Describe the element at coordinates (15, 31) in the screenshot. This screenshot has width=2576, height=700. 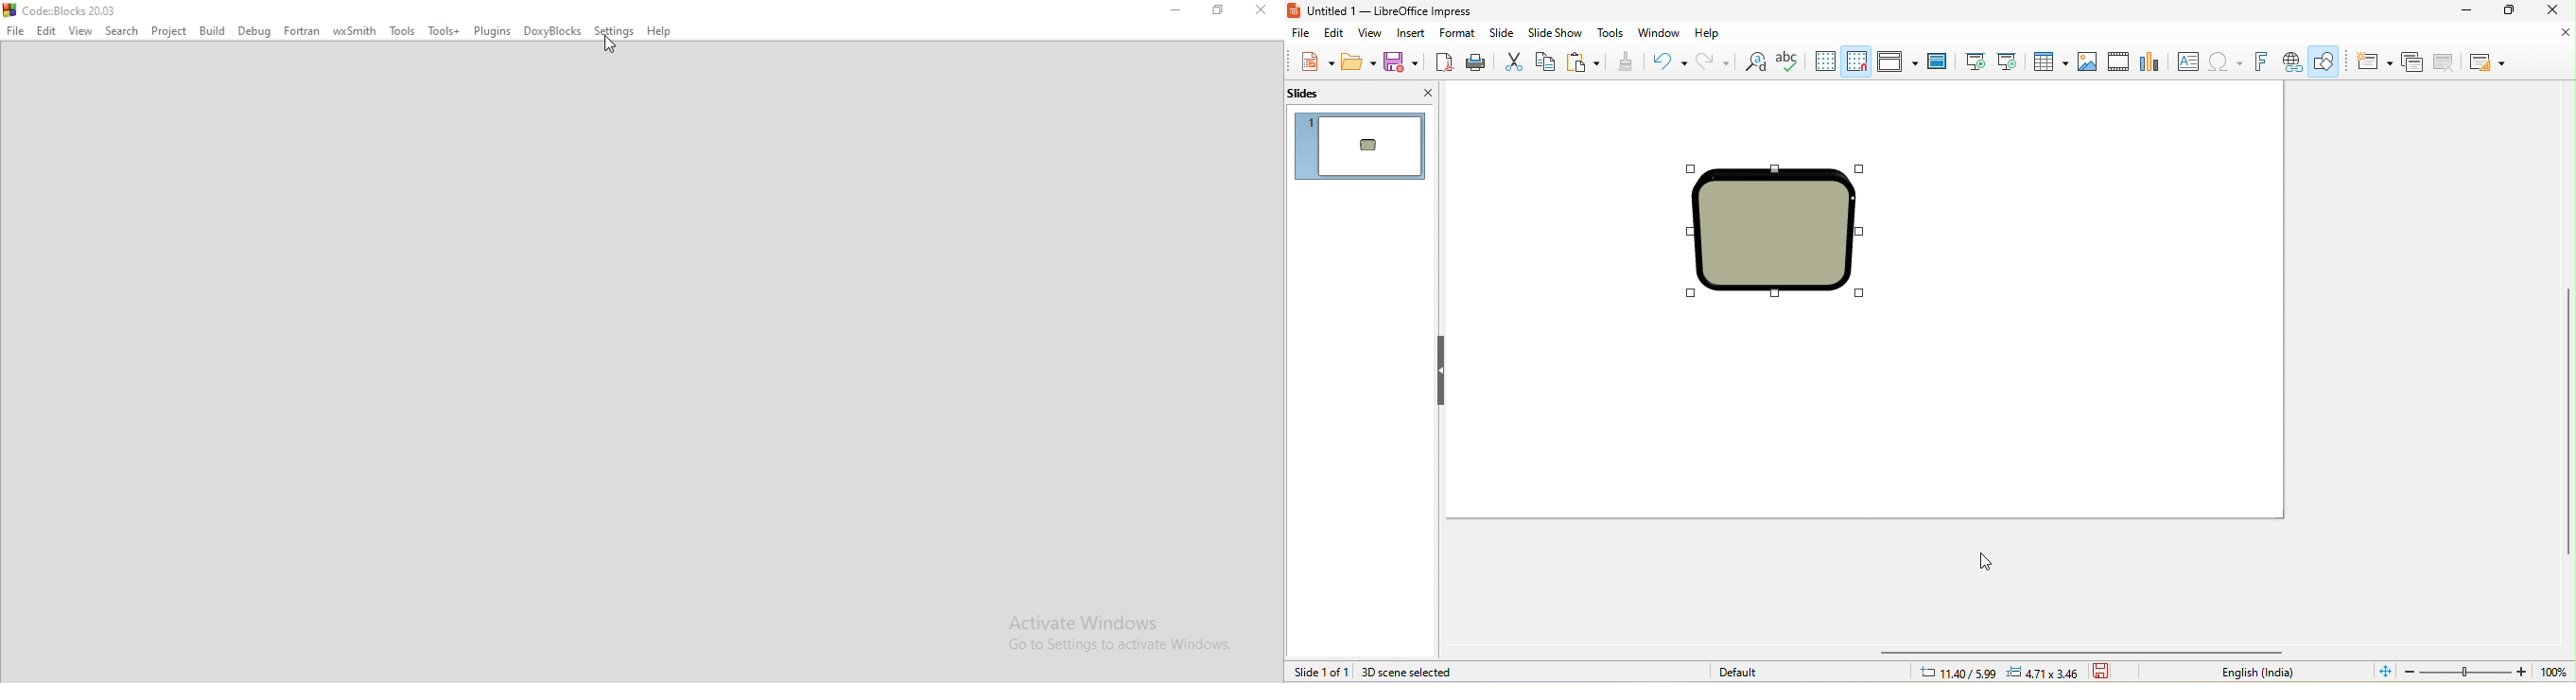
I see `File` at that location.